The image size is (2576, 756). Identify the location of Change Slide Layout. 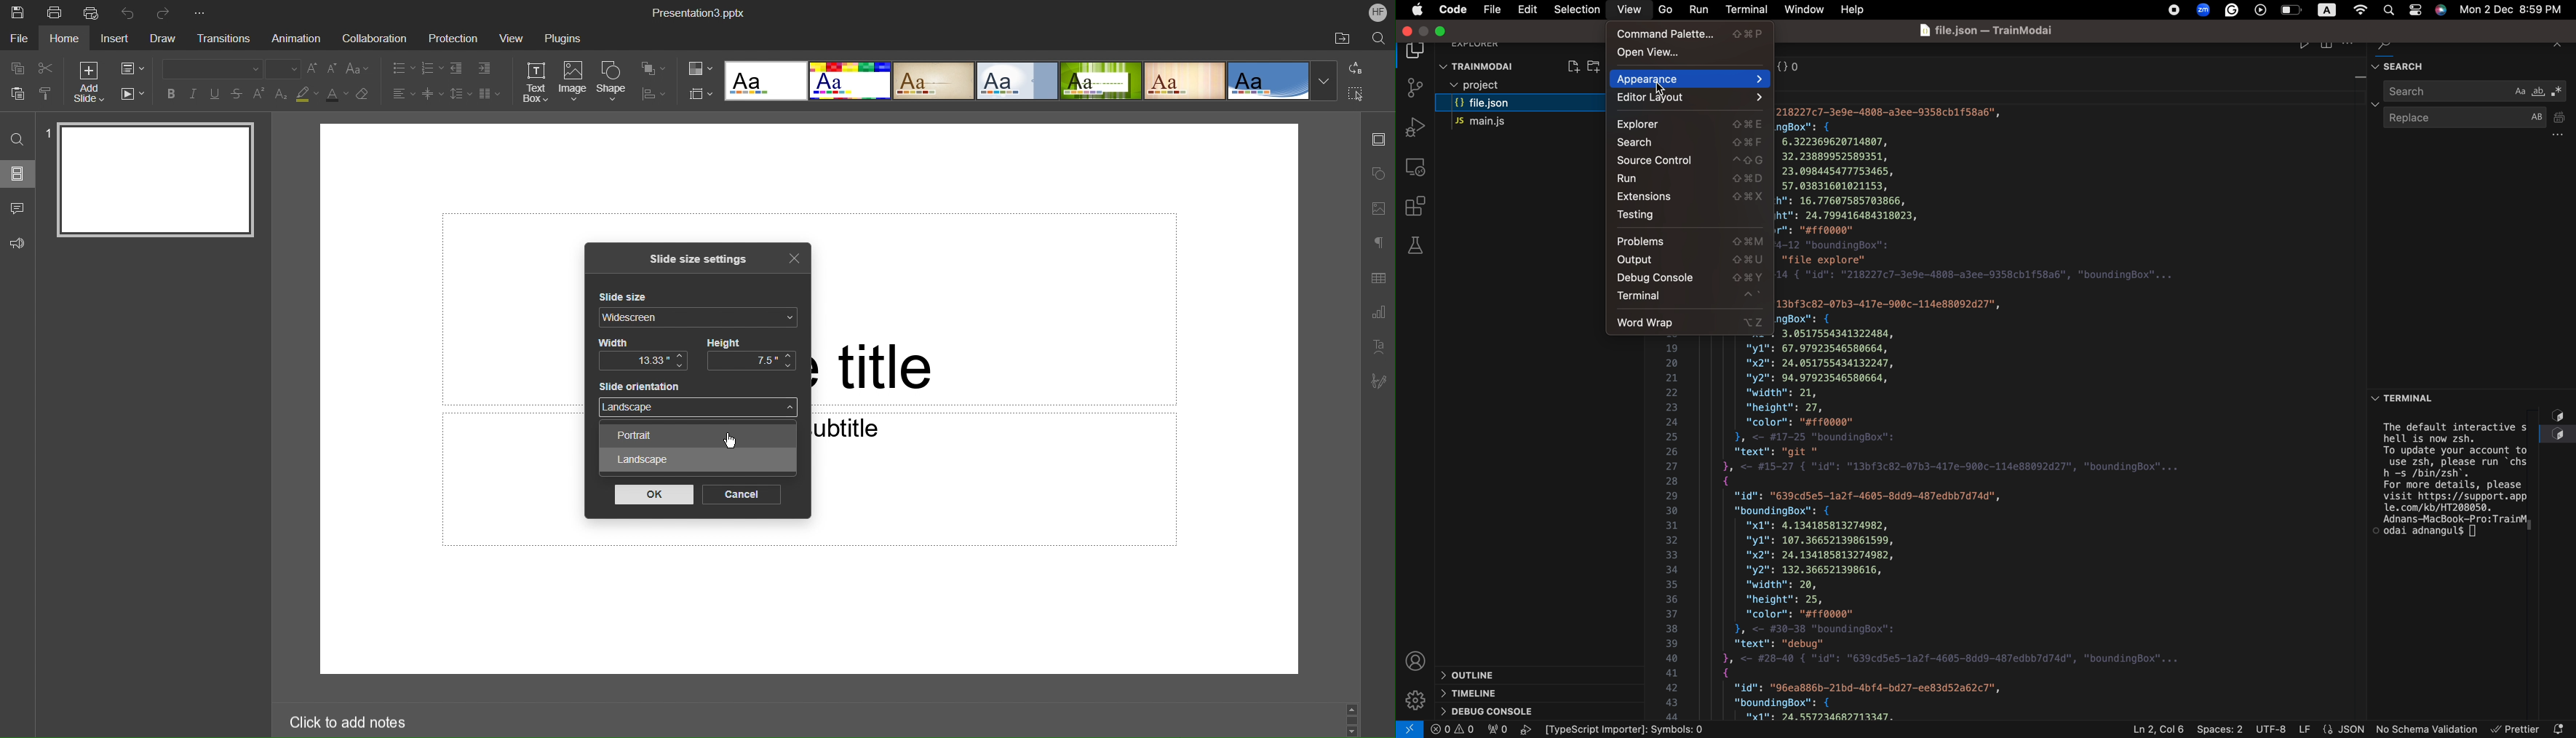
(134, 68).